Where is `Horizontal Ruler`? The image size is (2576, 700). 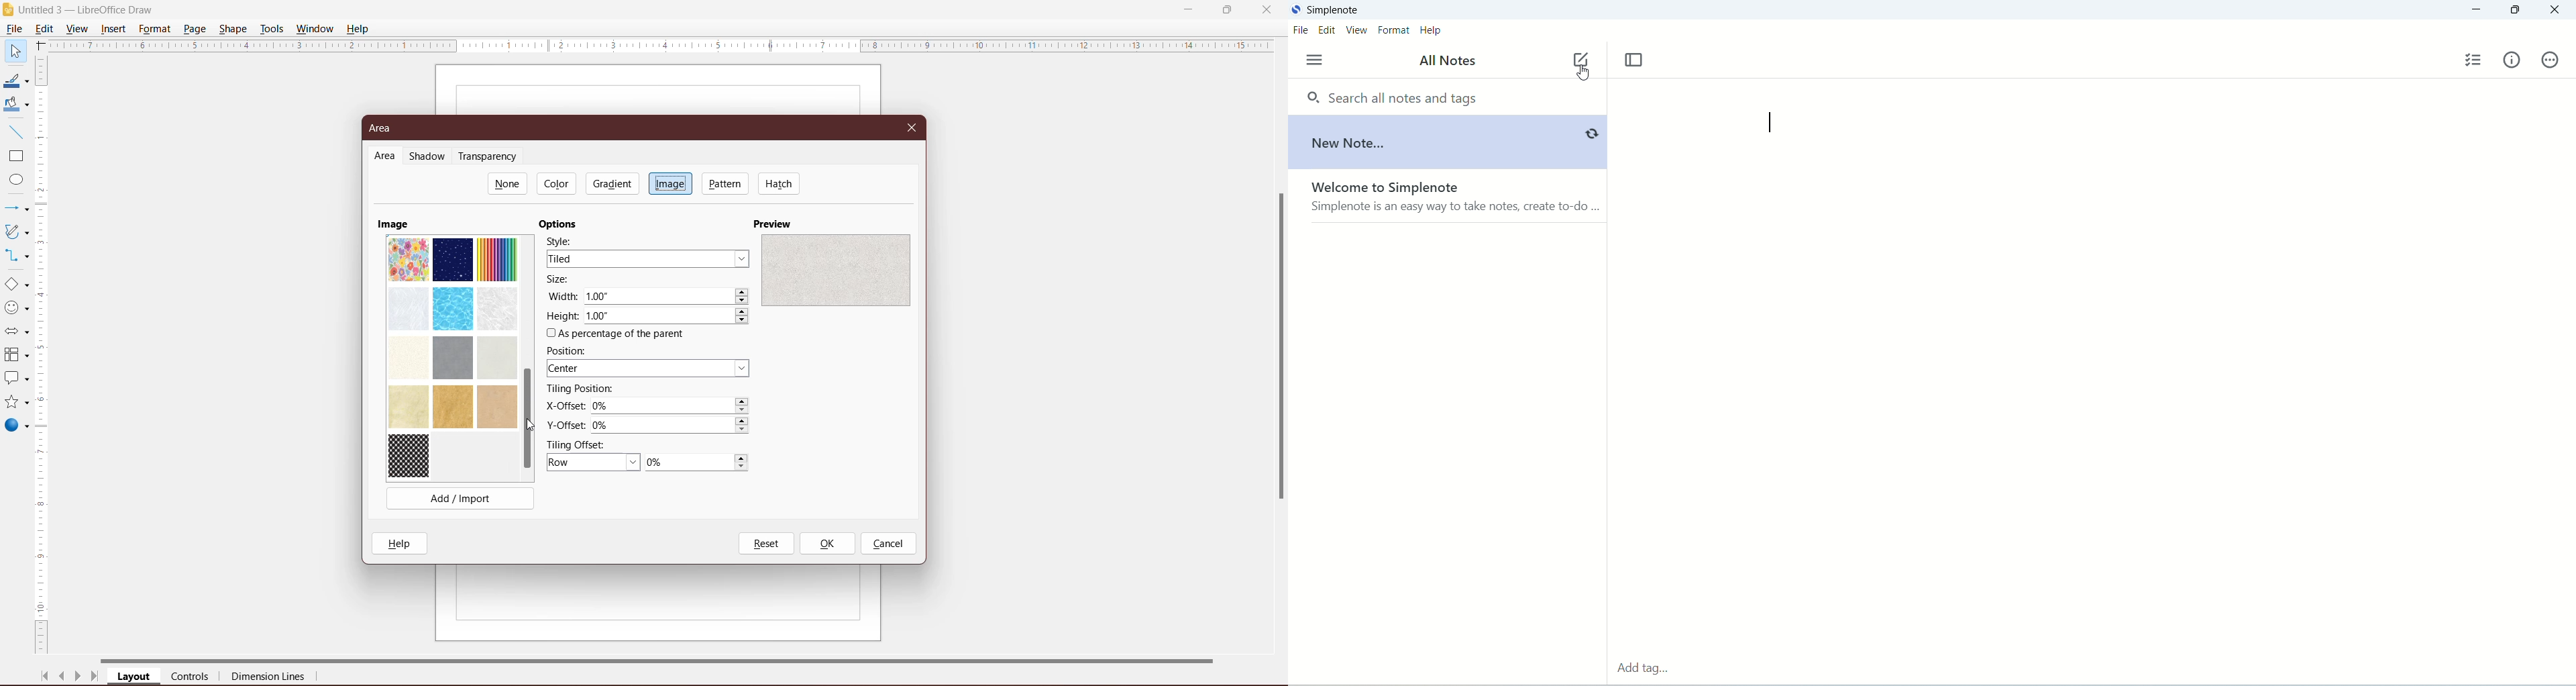
Horizontal Ruler is located at coordinates (661, 45).